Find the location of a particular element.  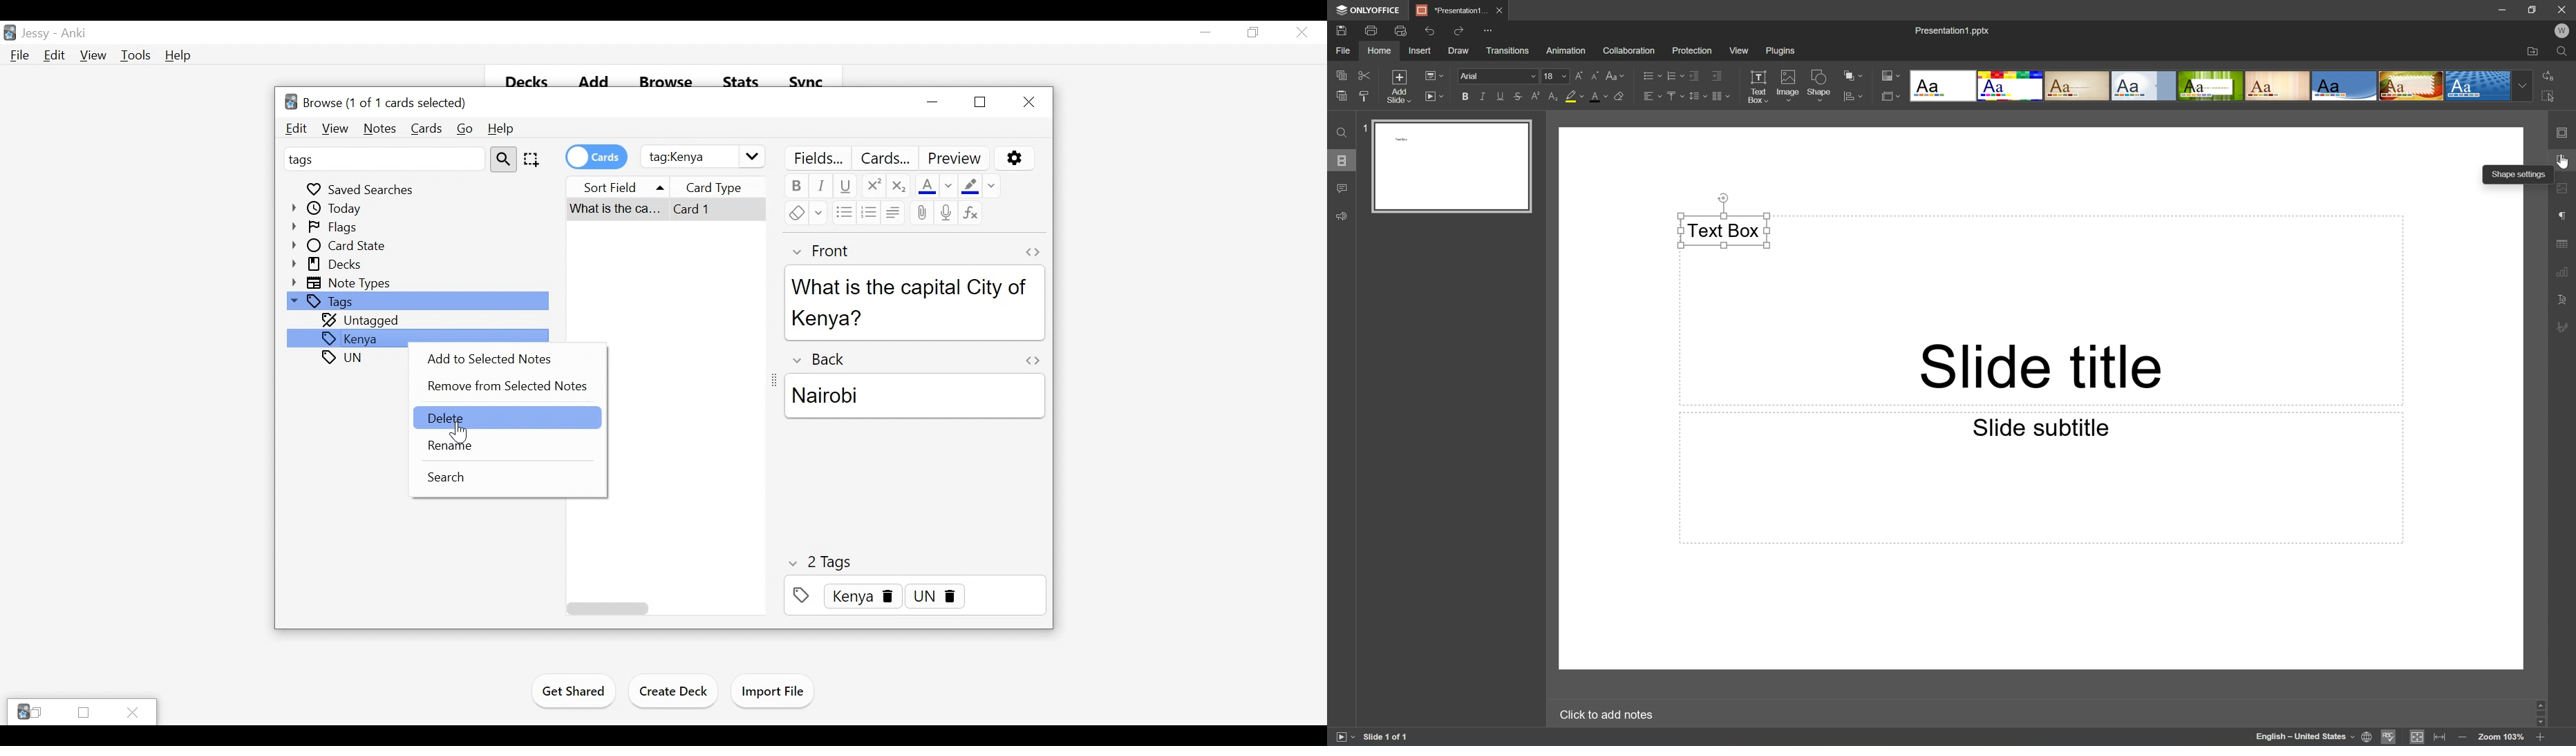

Increment font size is located at coordinates (1578, 76).